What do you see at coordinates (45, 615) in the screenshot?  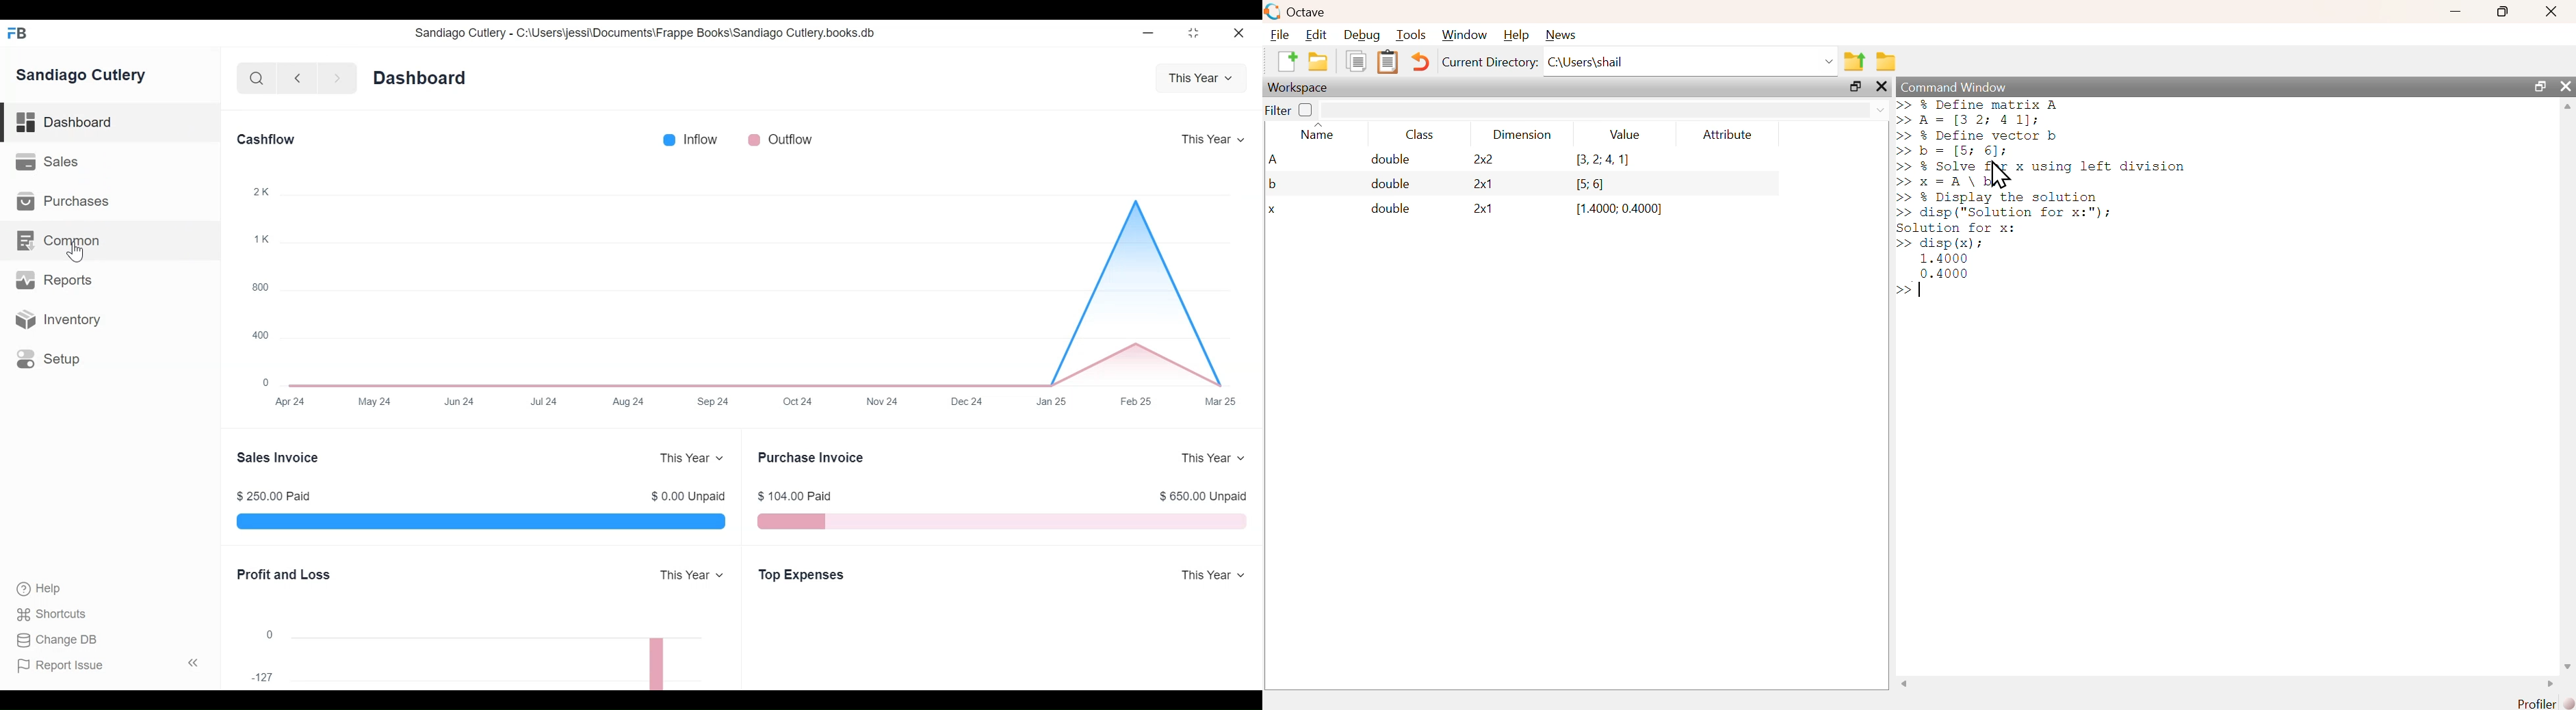 I see `Shortcuts` at bounding box center [45, 615].